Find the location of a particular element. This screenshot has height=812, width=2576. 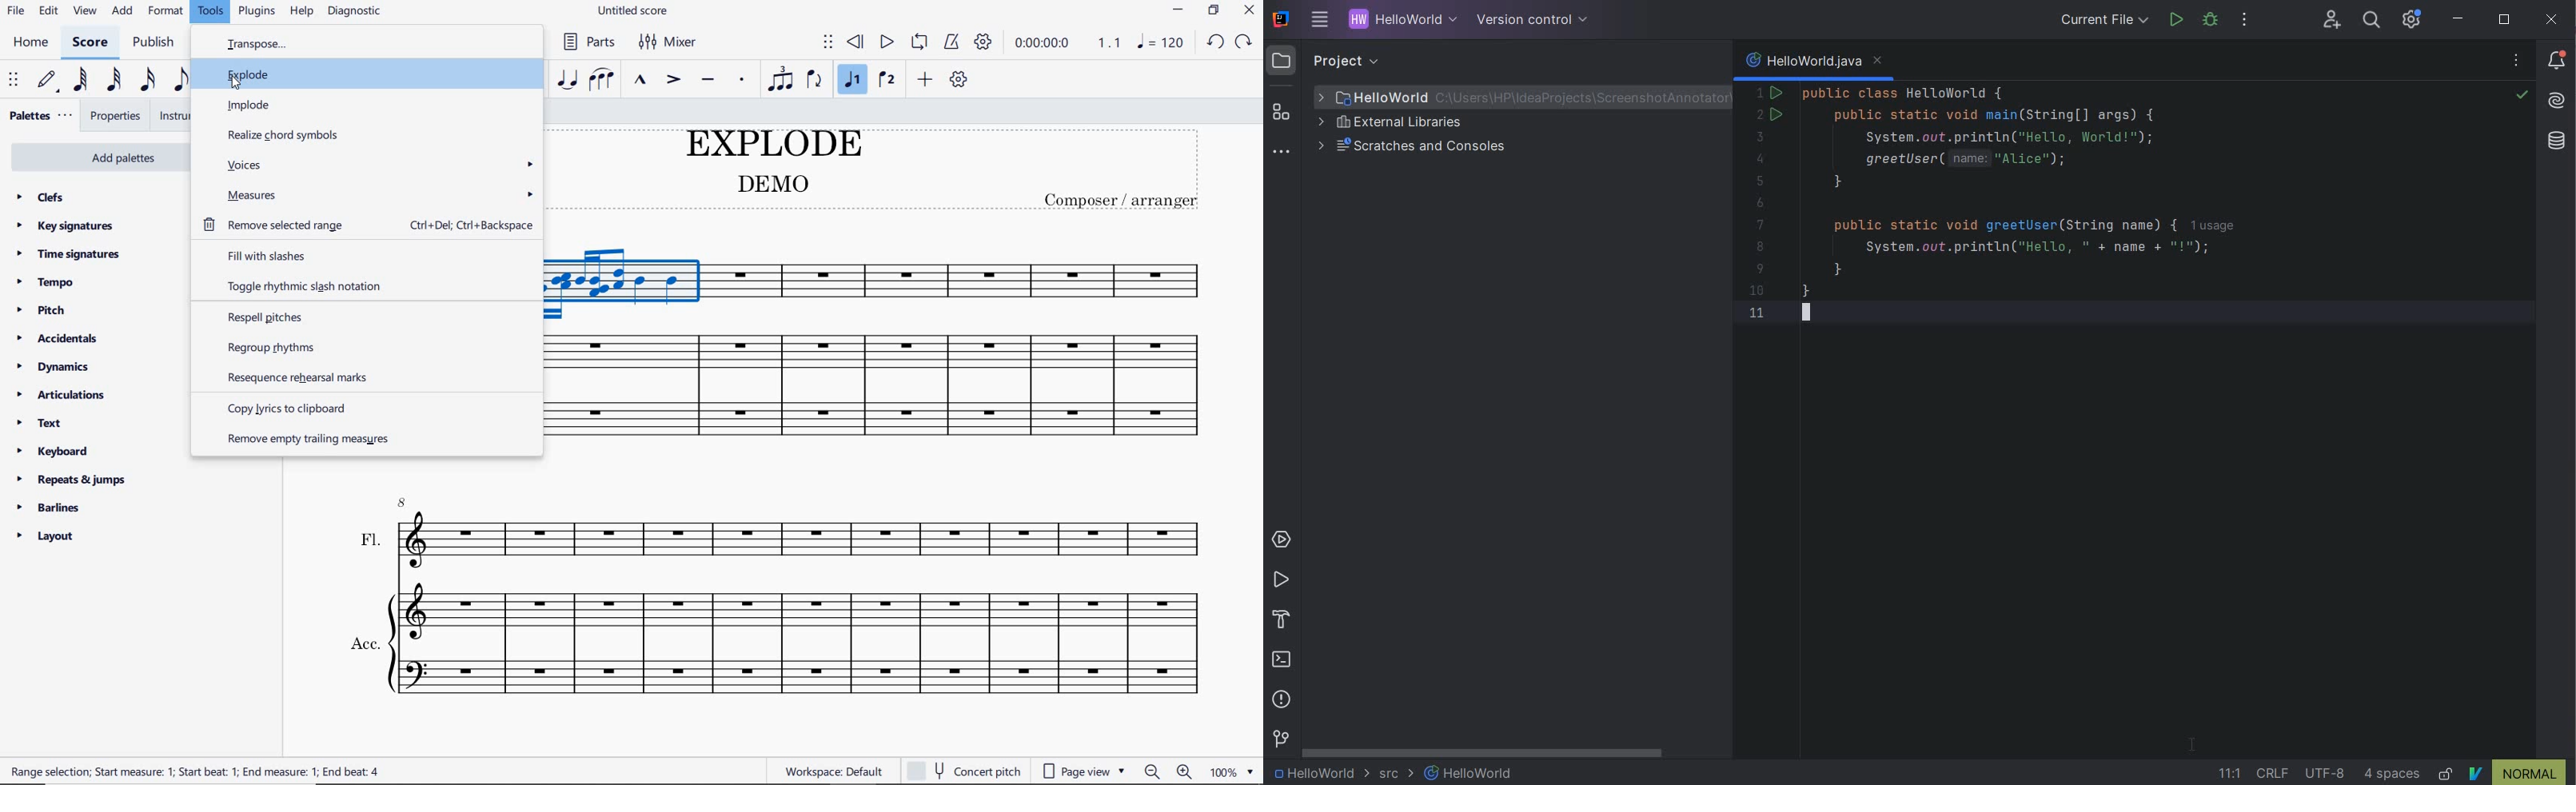

layout is located at coordinates (45, 537).